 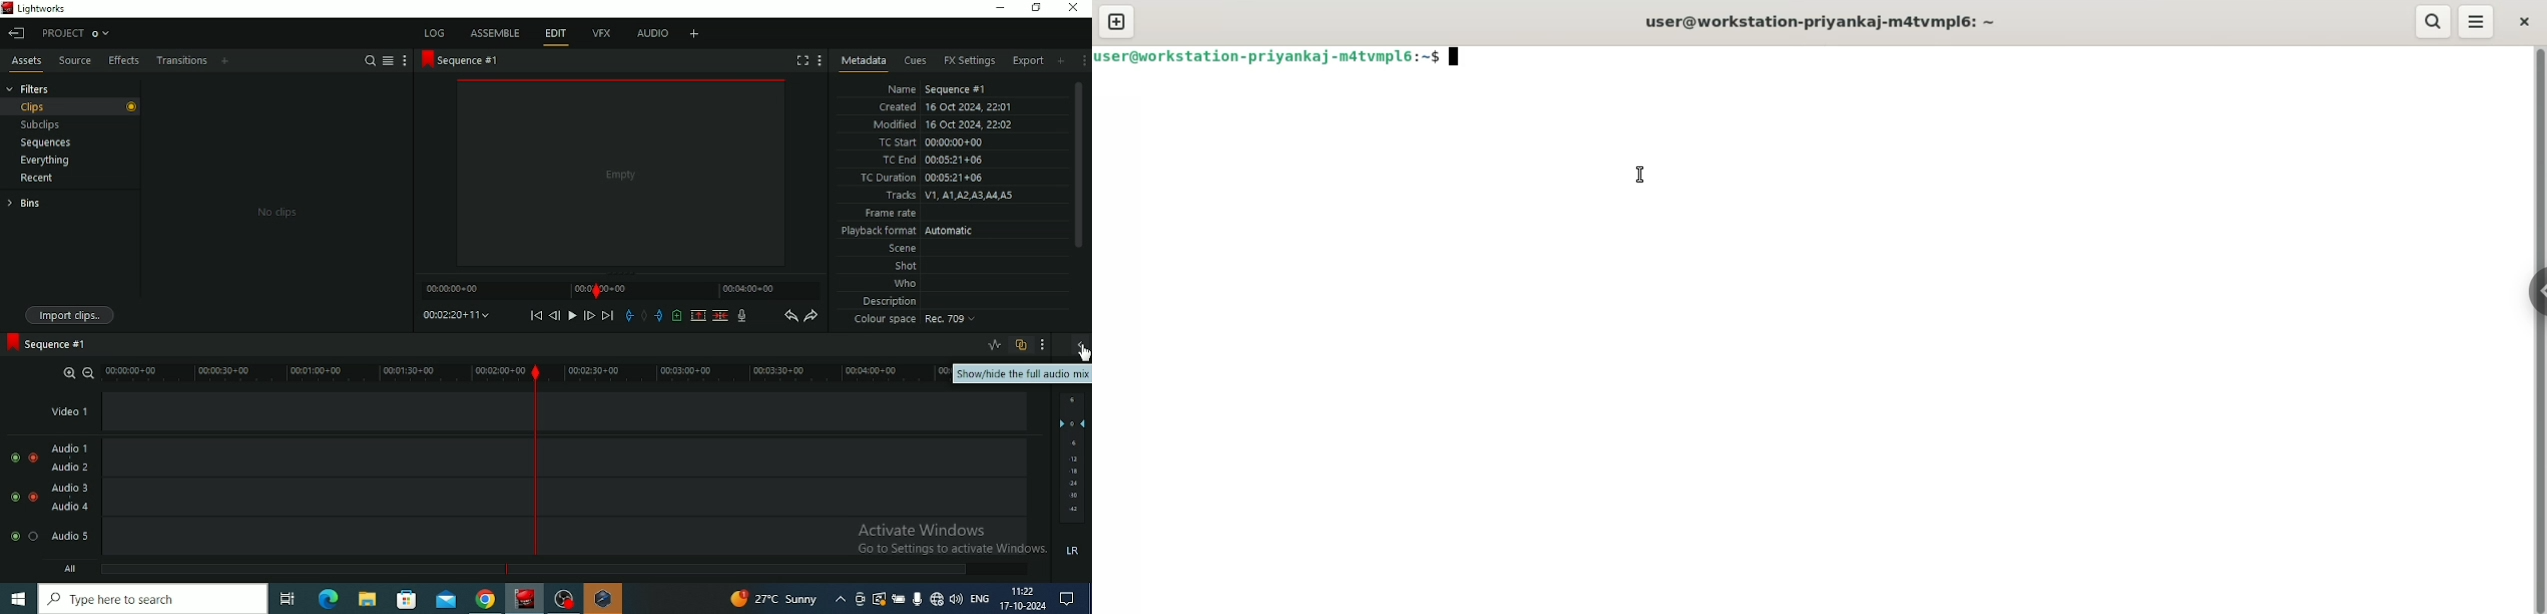 I want to click on Bins, so click(x=24, y=203).